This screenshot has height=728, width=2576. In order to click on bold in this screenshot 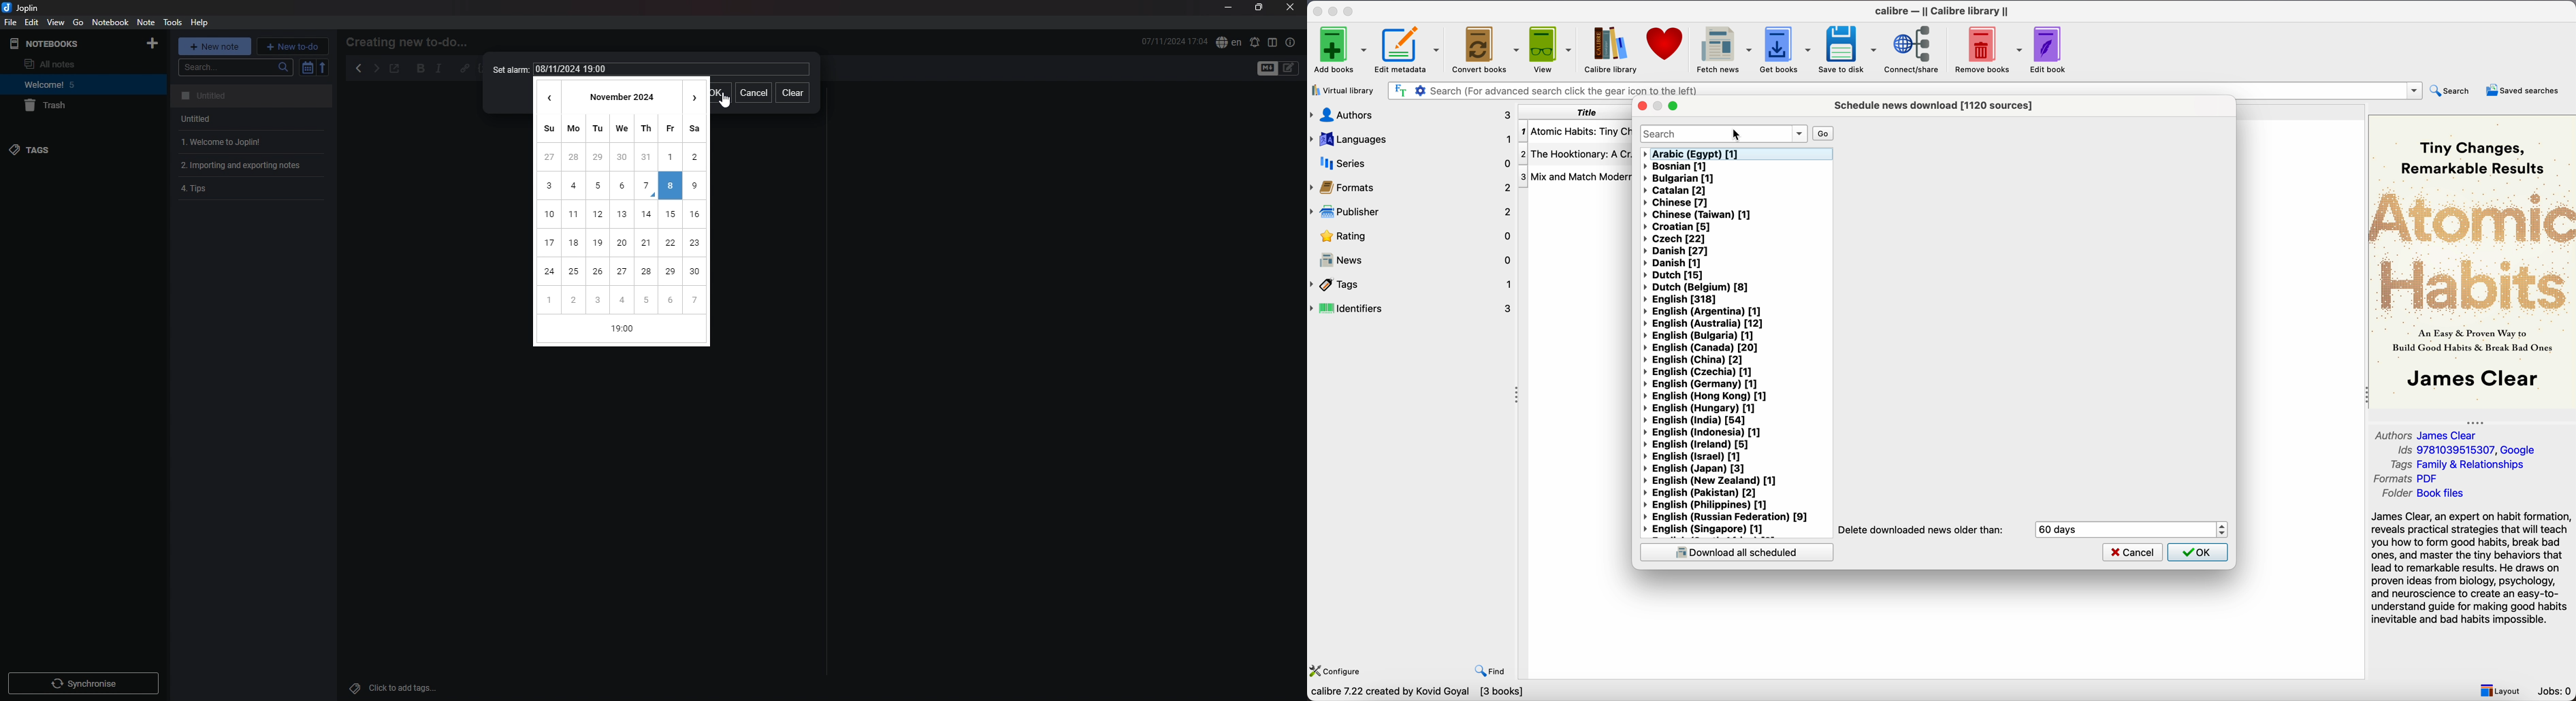, I will do `click(421, 68)`.